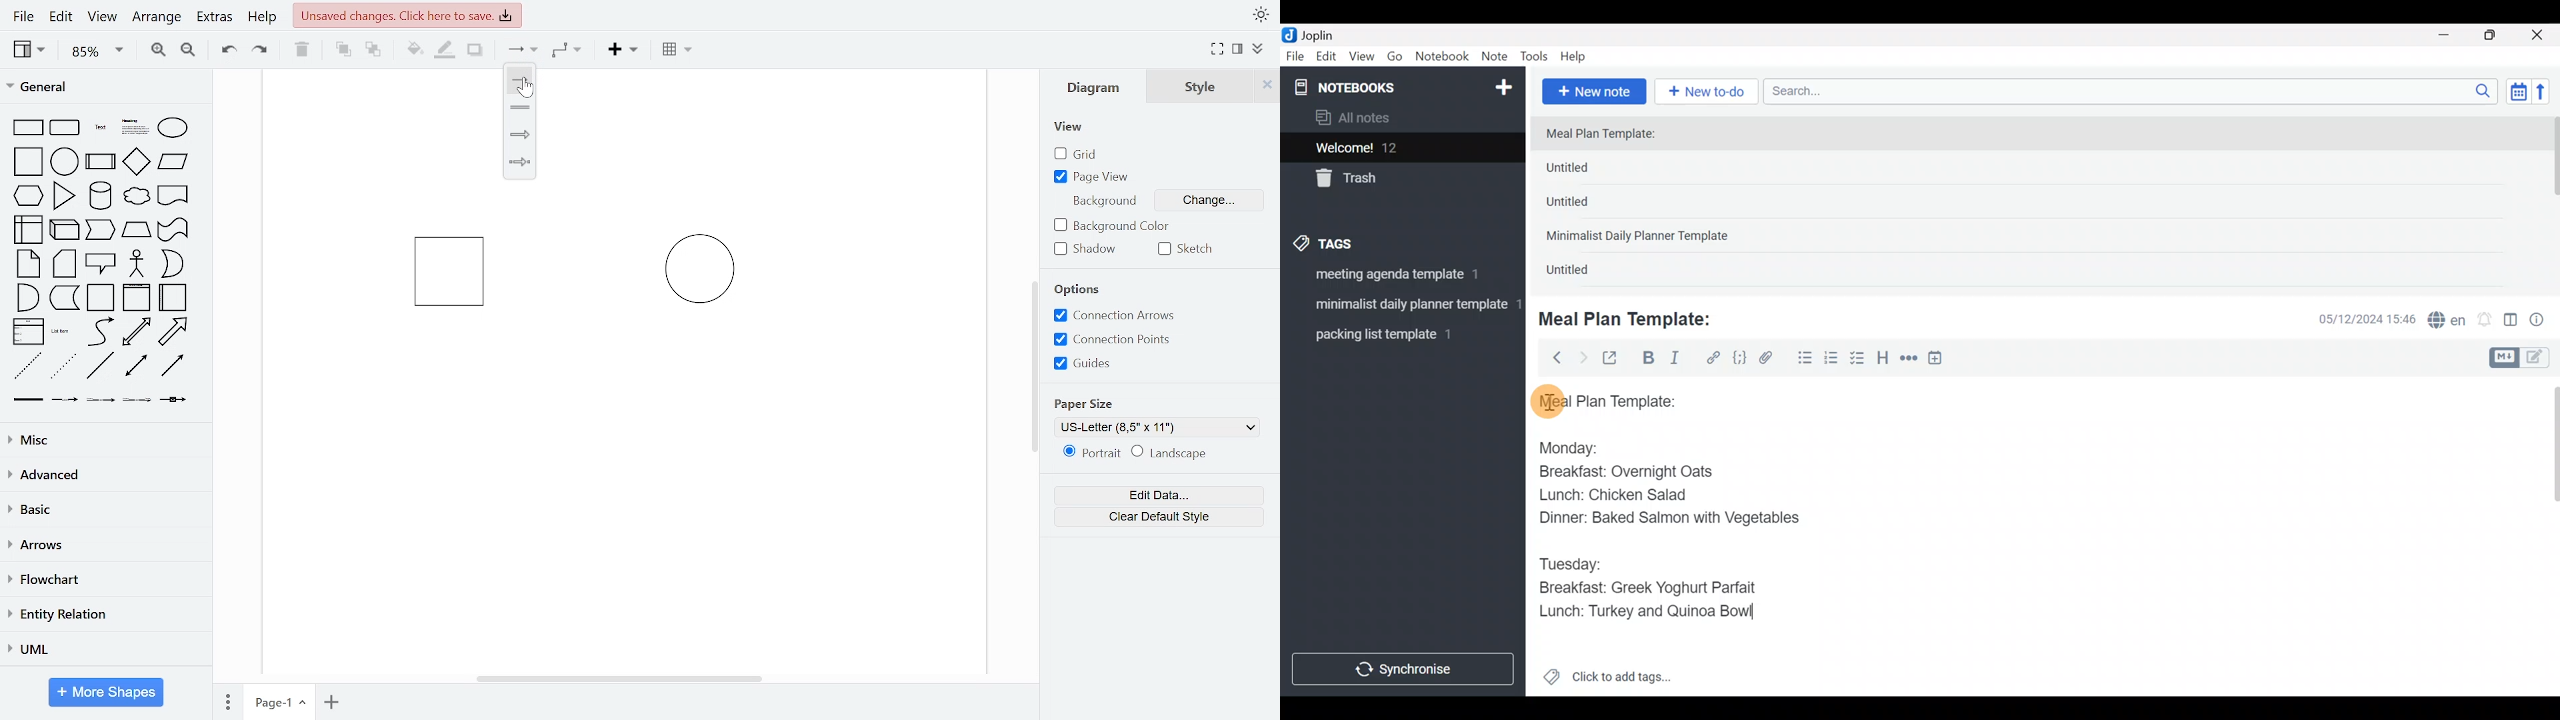 The height and width of the screenshot is (728, 2576). Describe the element at coordinates (1609, 135) in the screenshot. I see `Meal Plan Template:` at that location.